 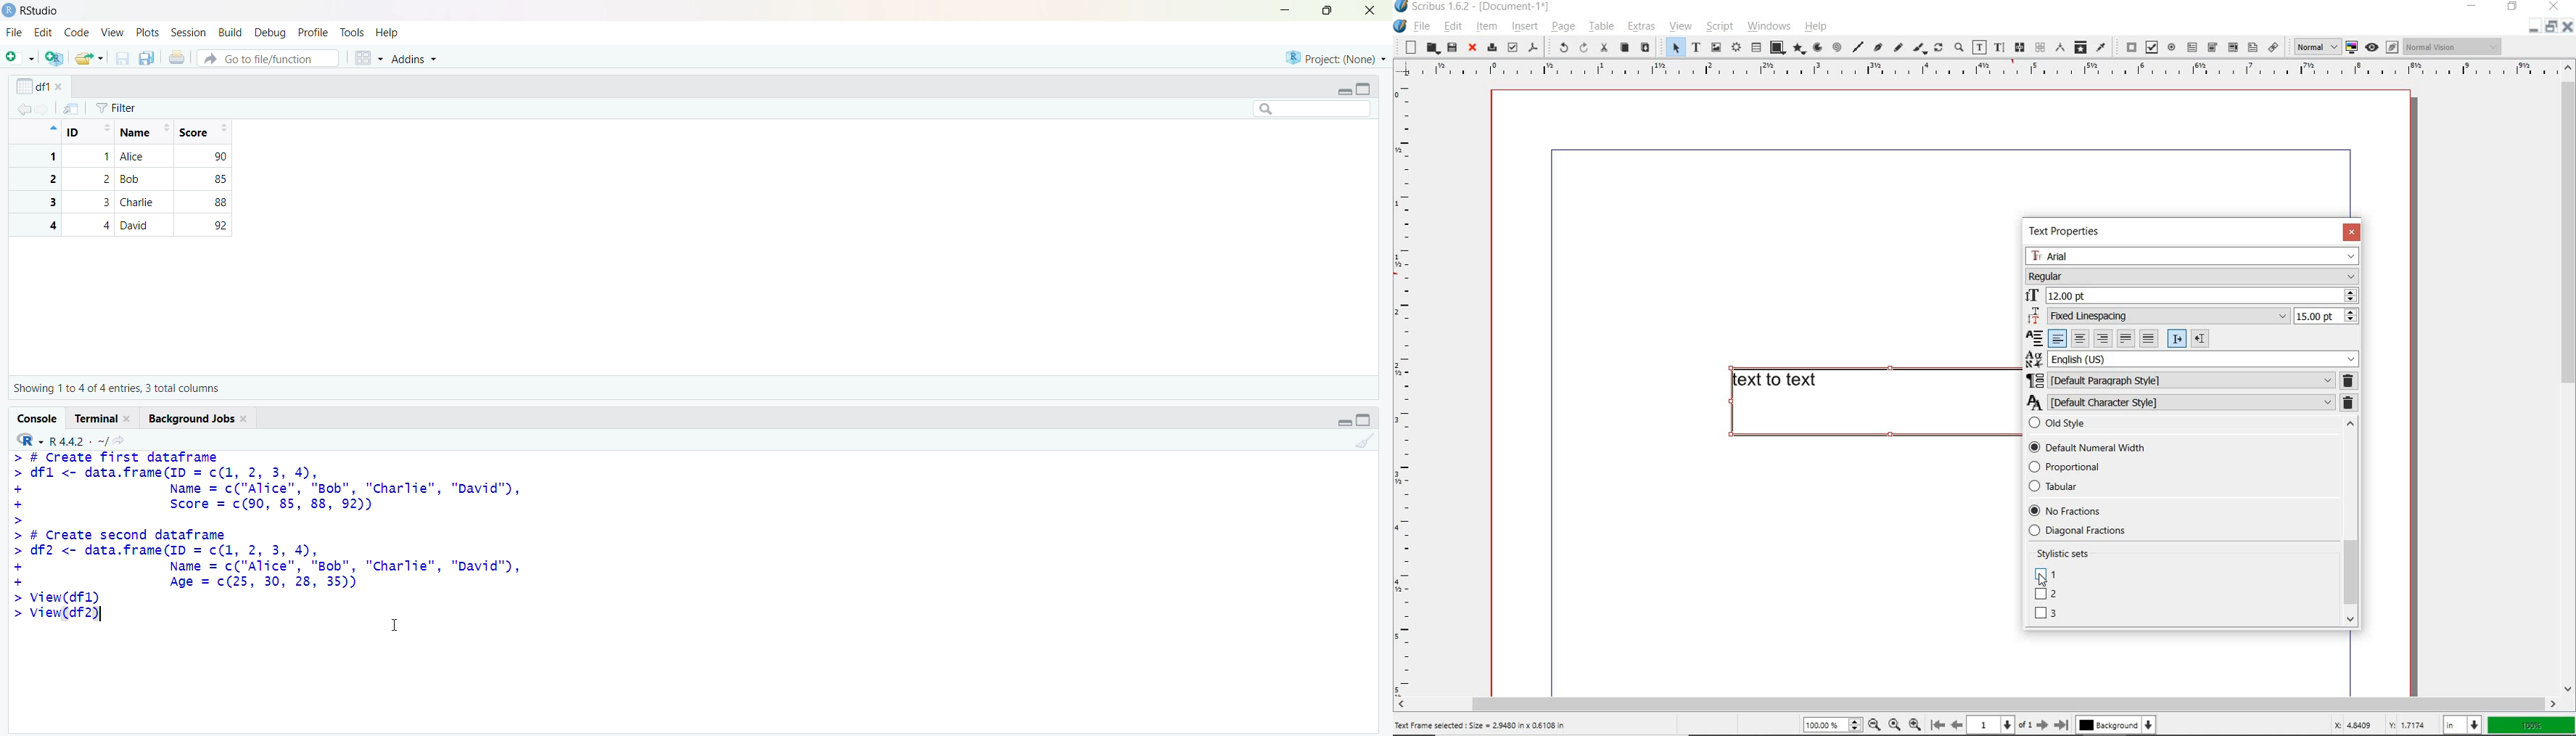 I want to click on df1, so click(x=33, y=86).